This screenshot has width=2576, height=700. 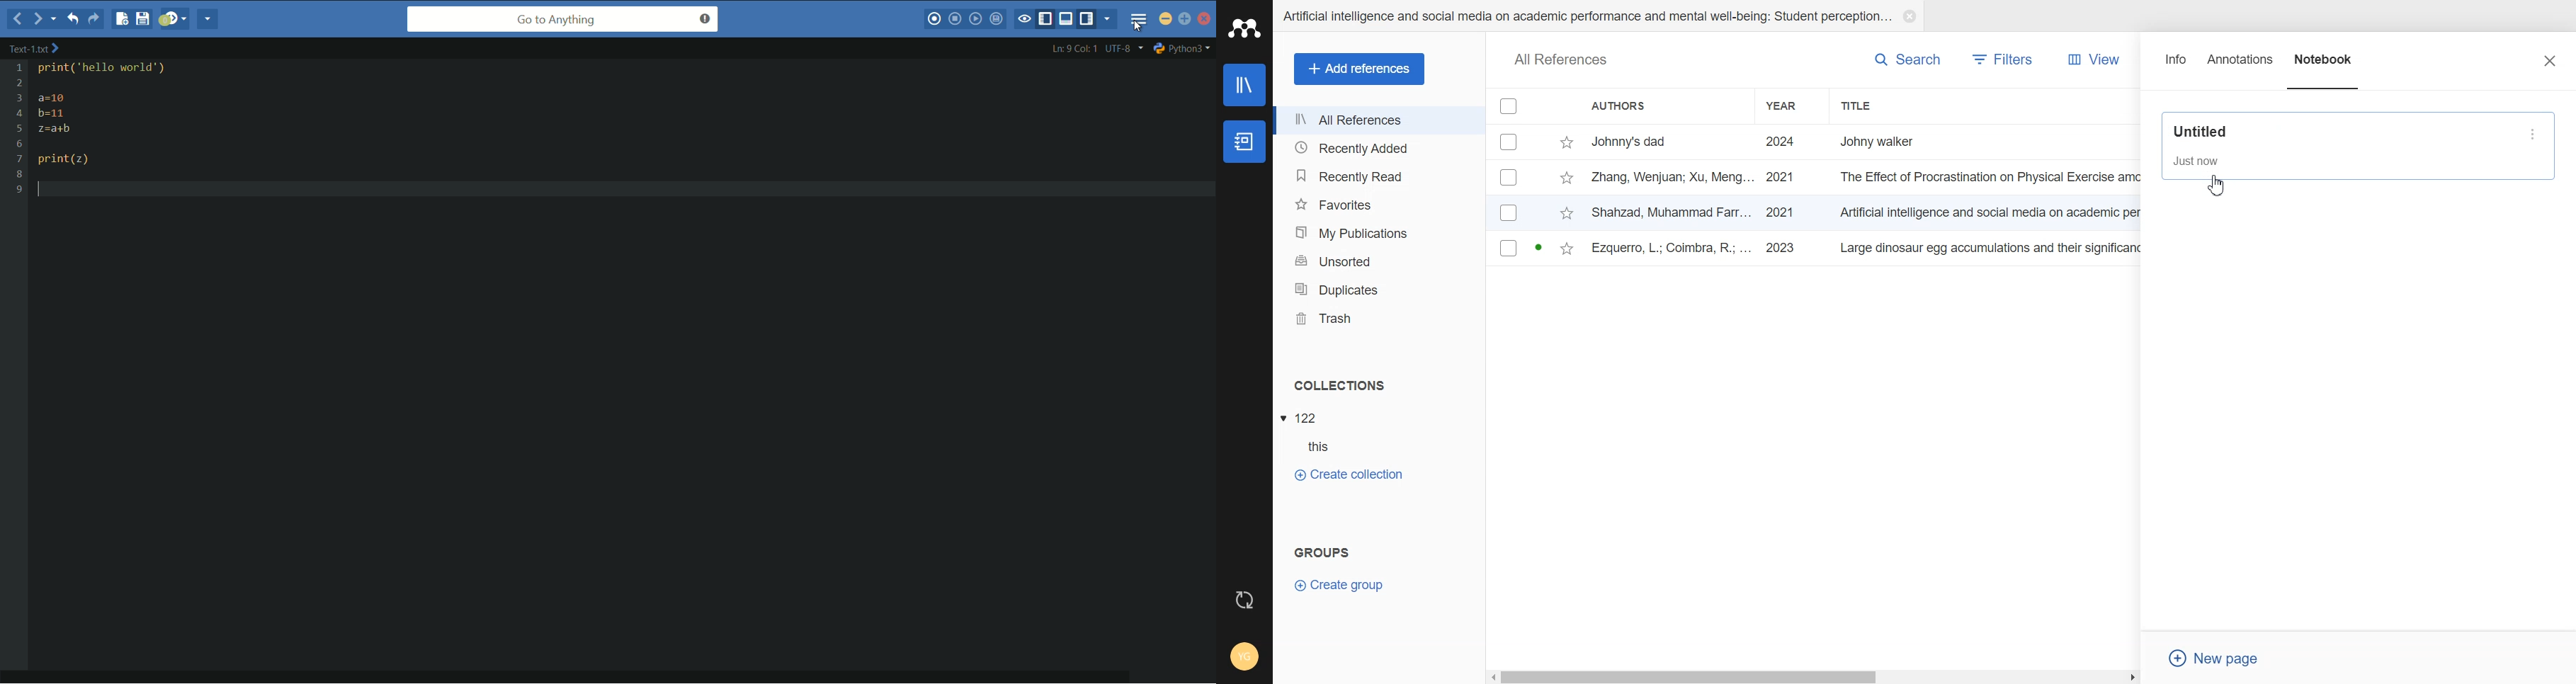 What do you see at coordinates (1379, 233) in the screenshot?
I see `My Publication` at bounding box center [1379, 233].